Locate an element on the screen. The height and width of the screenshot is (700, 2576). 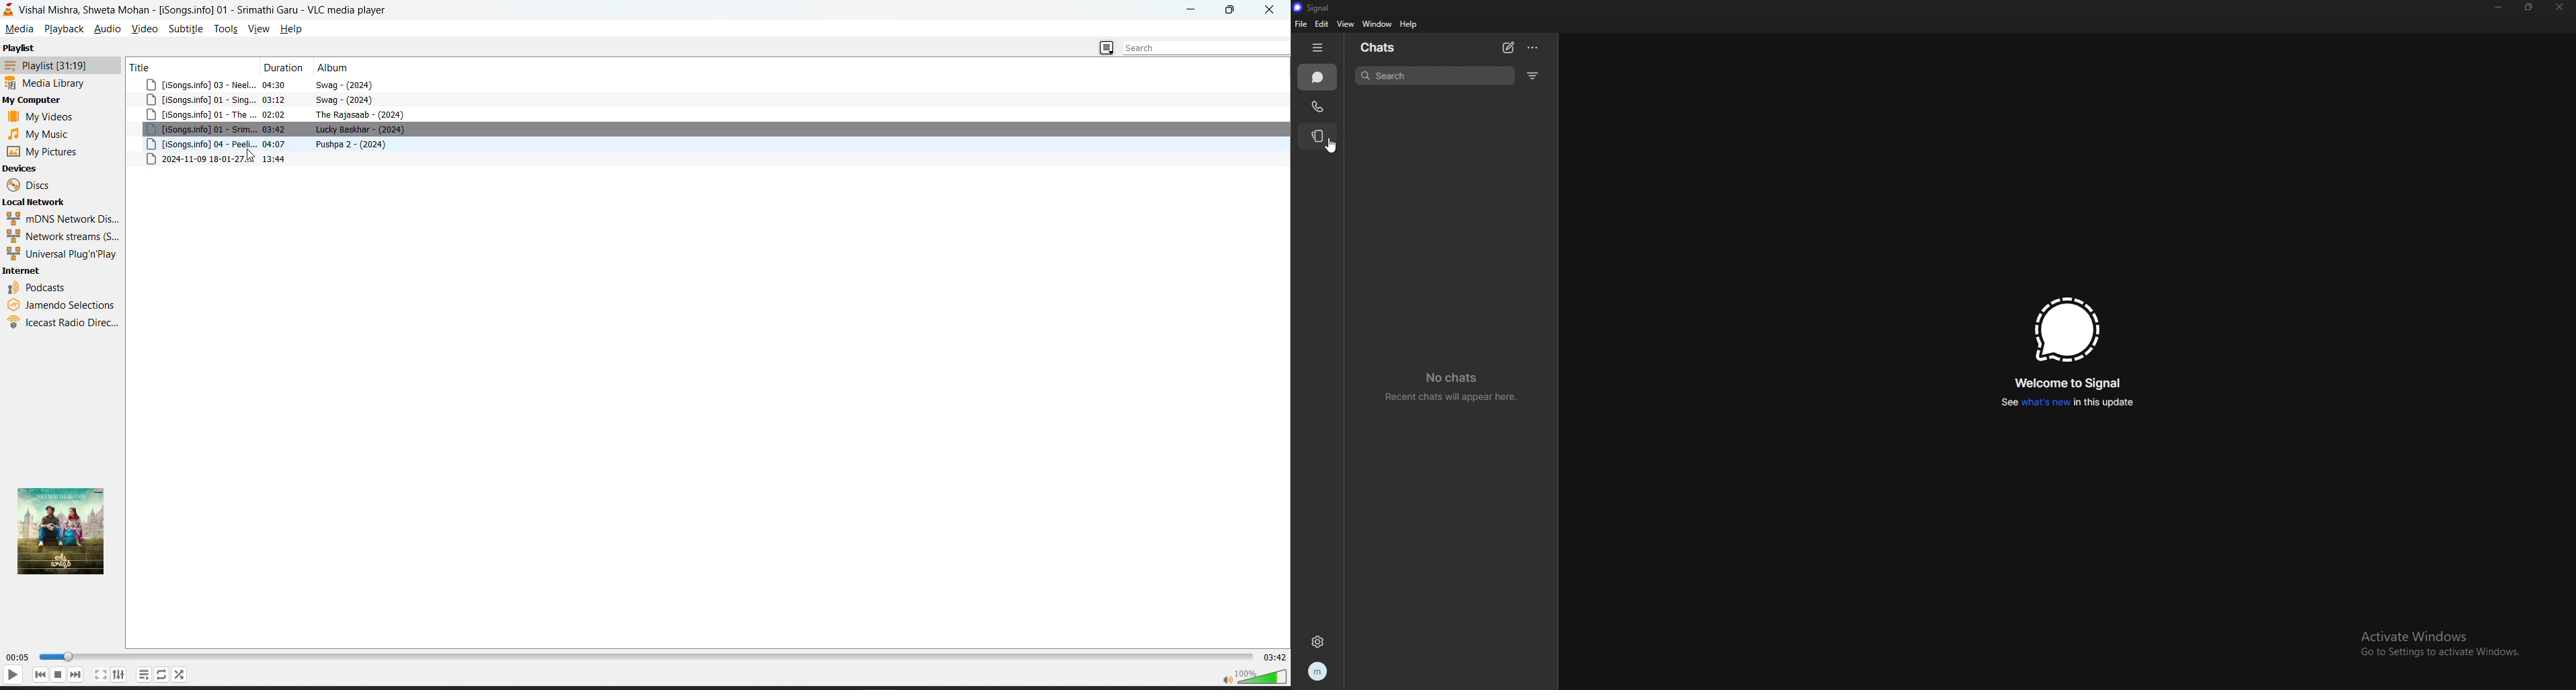
search is located at coordinates (1206, 46).